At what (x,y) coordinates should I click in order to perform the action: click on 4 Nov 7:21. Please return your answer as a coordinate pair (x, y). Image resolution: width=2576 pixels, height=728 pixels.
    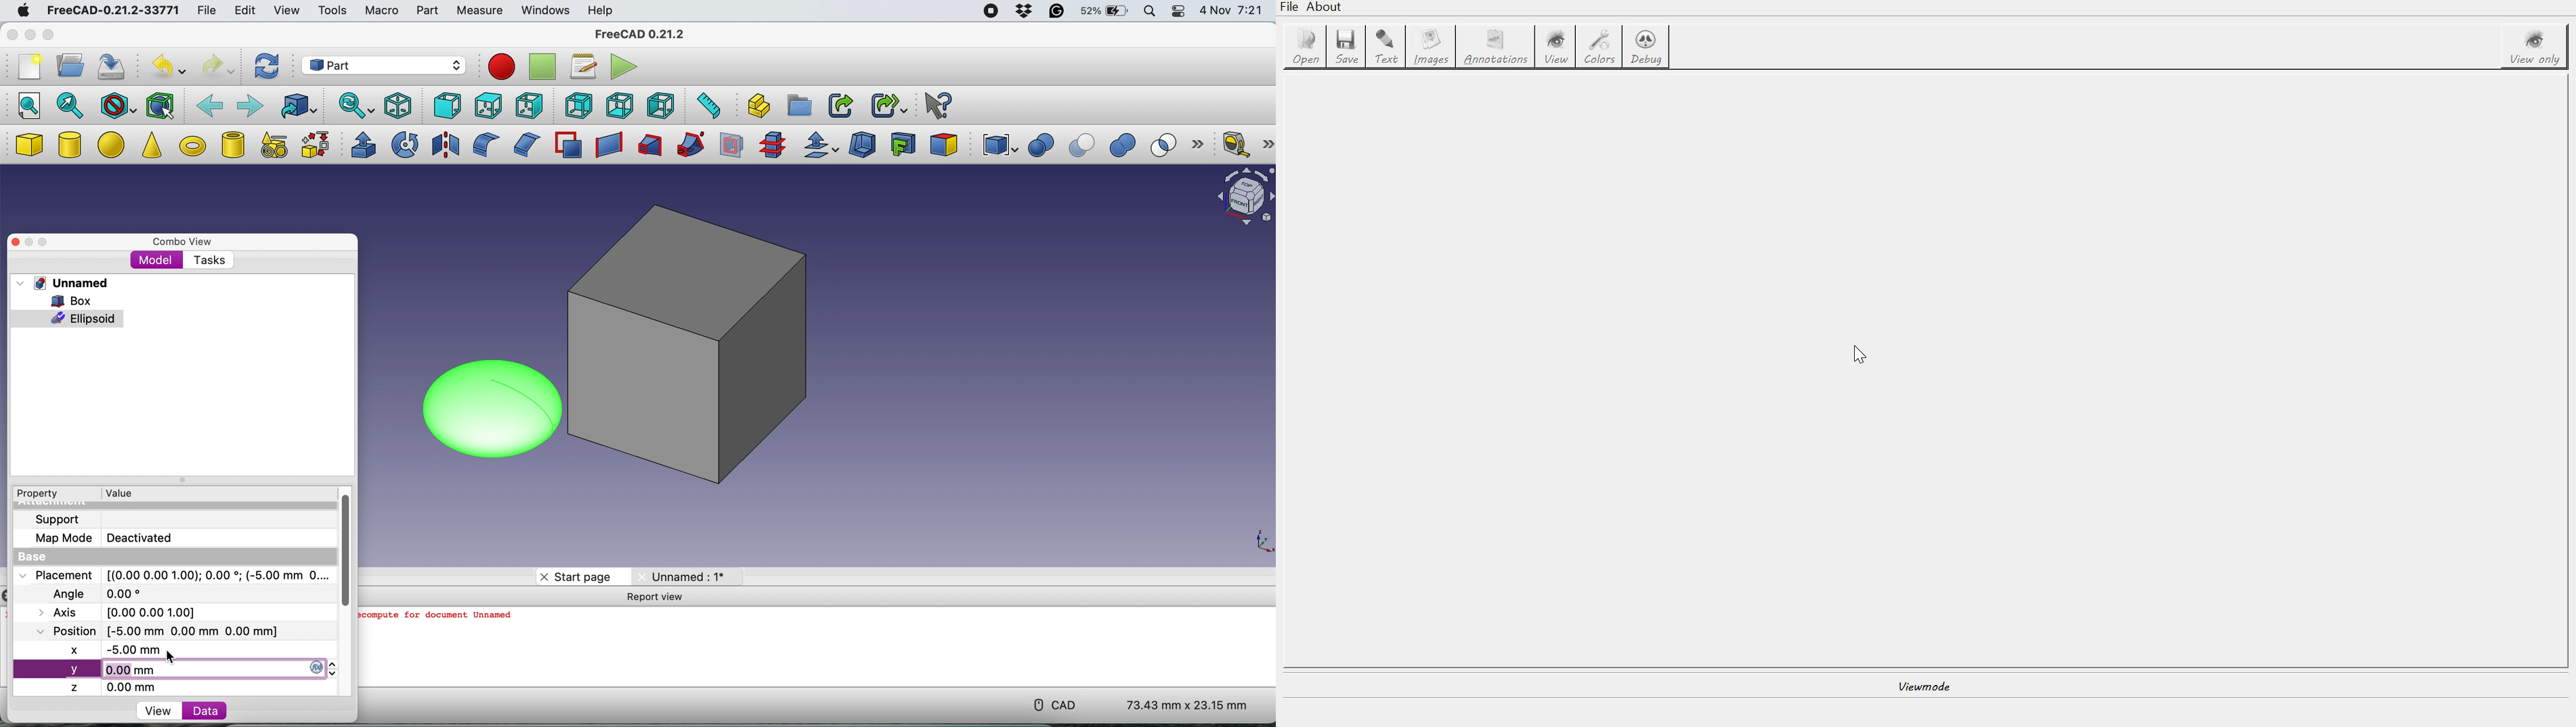
    Looking at the image, I should click on (1233, 12).